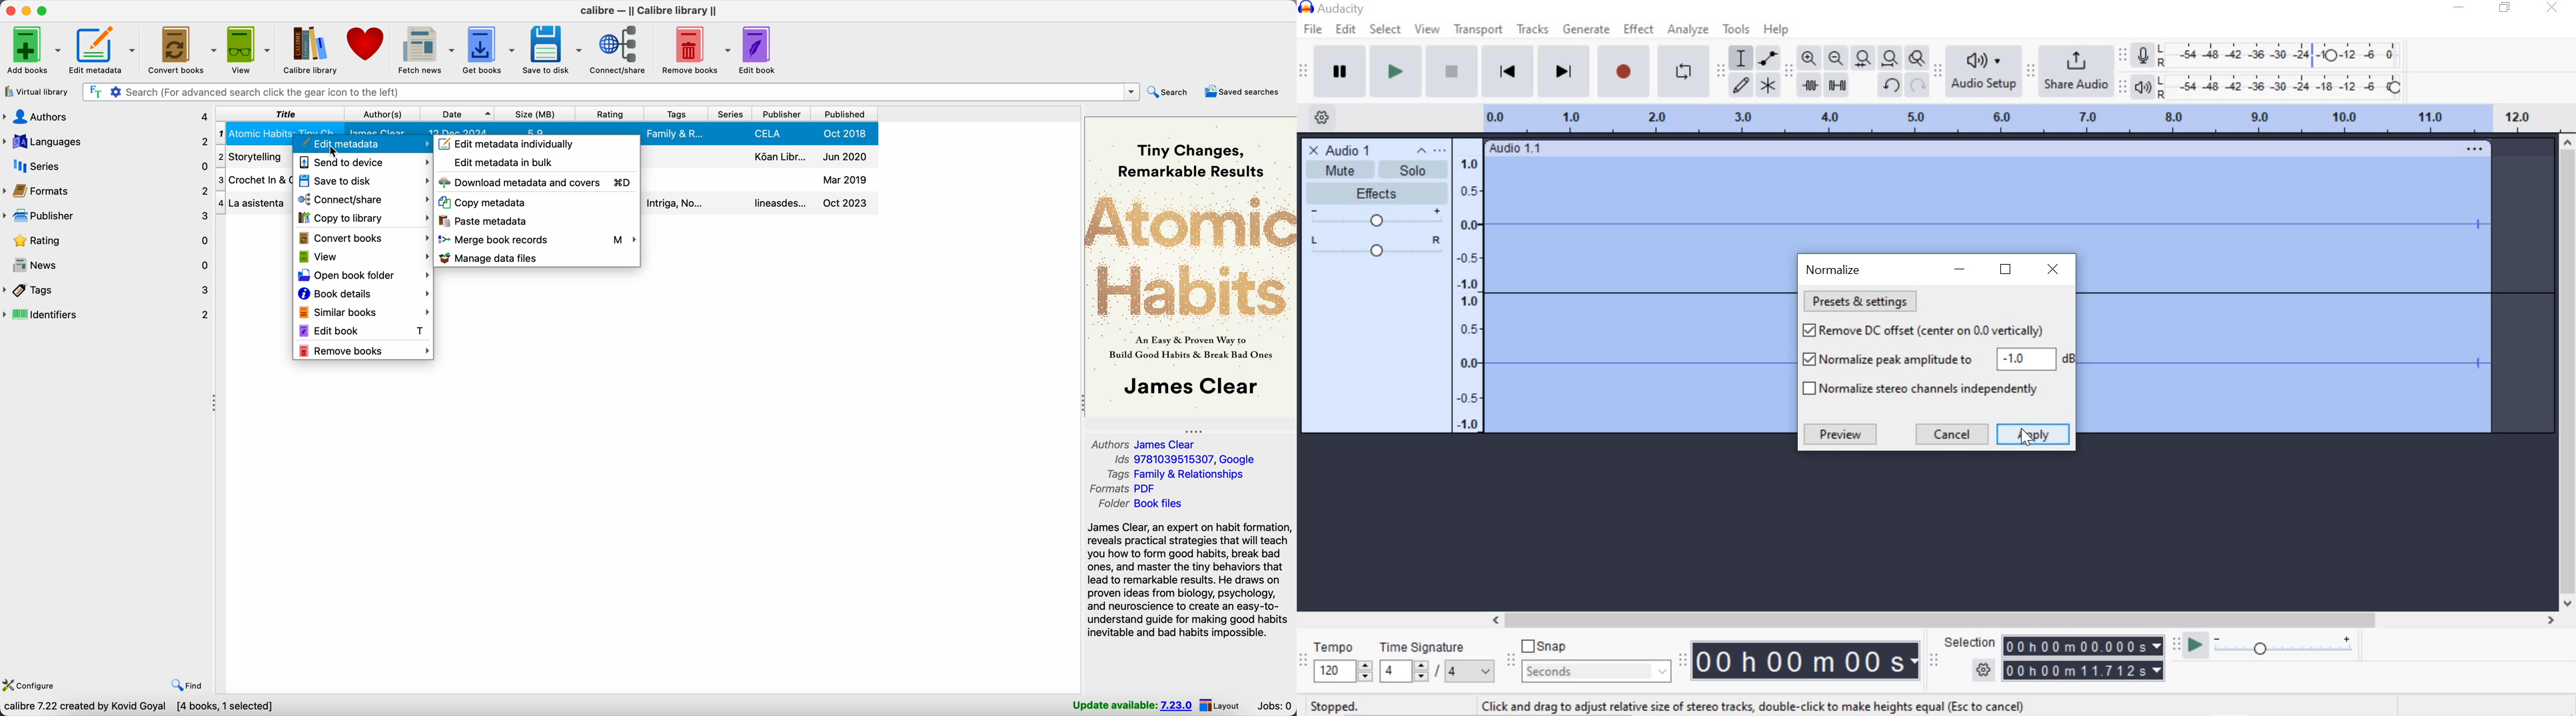 The height and width of the screenshot is (728, 2576). I want to click on Share audio toolbar, so click(2030, 71).